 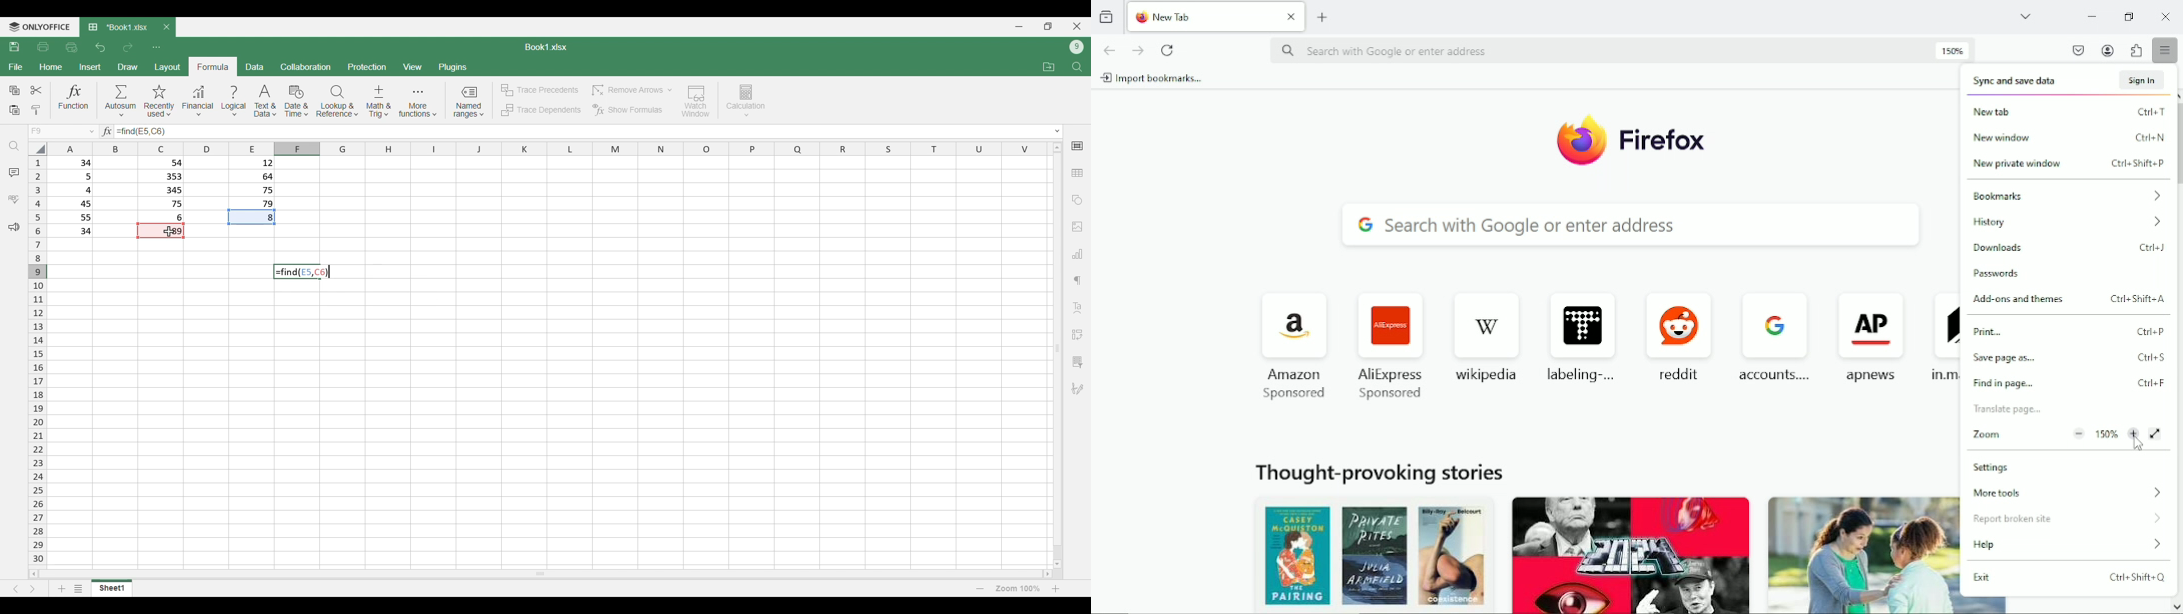 I want to click on Math and trig, so click(x=379, y=101).